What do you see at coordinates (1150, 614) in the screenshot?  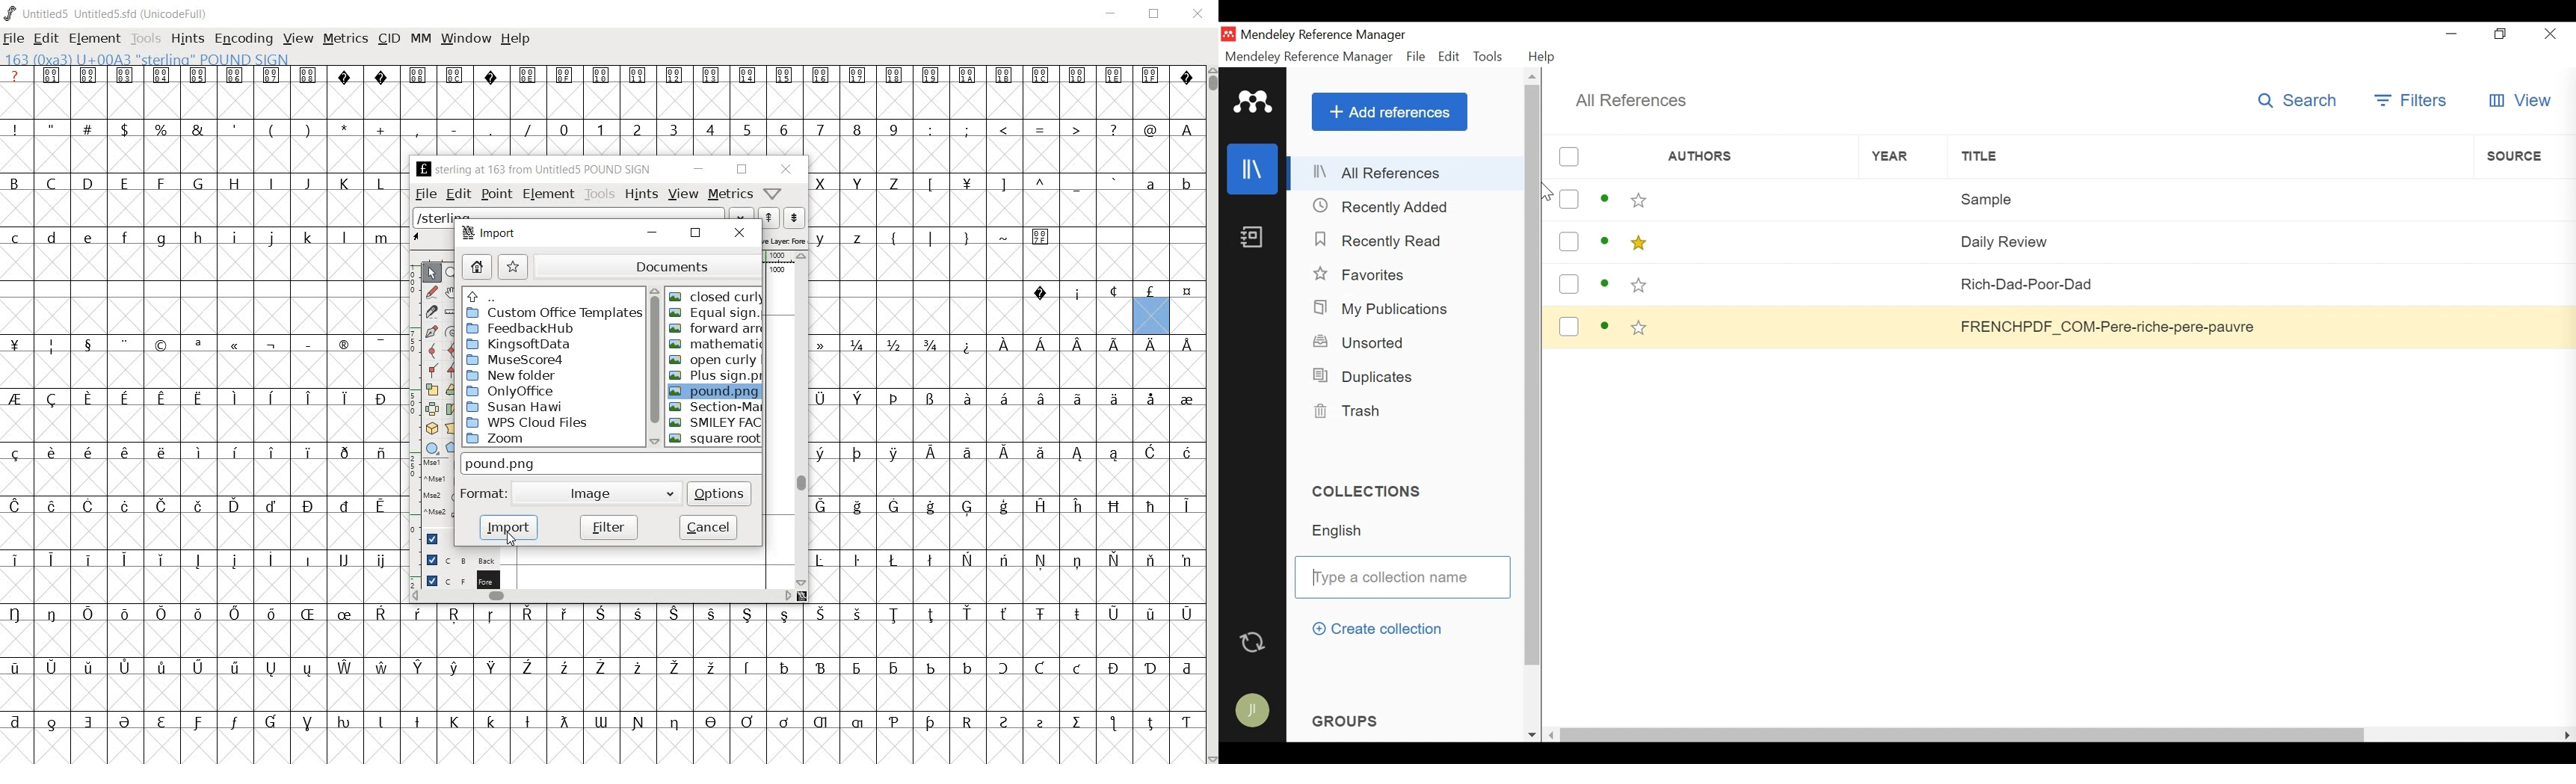 I see `Symbol` at bounding box center [1150, 614].